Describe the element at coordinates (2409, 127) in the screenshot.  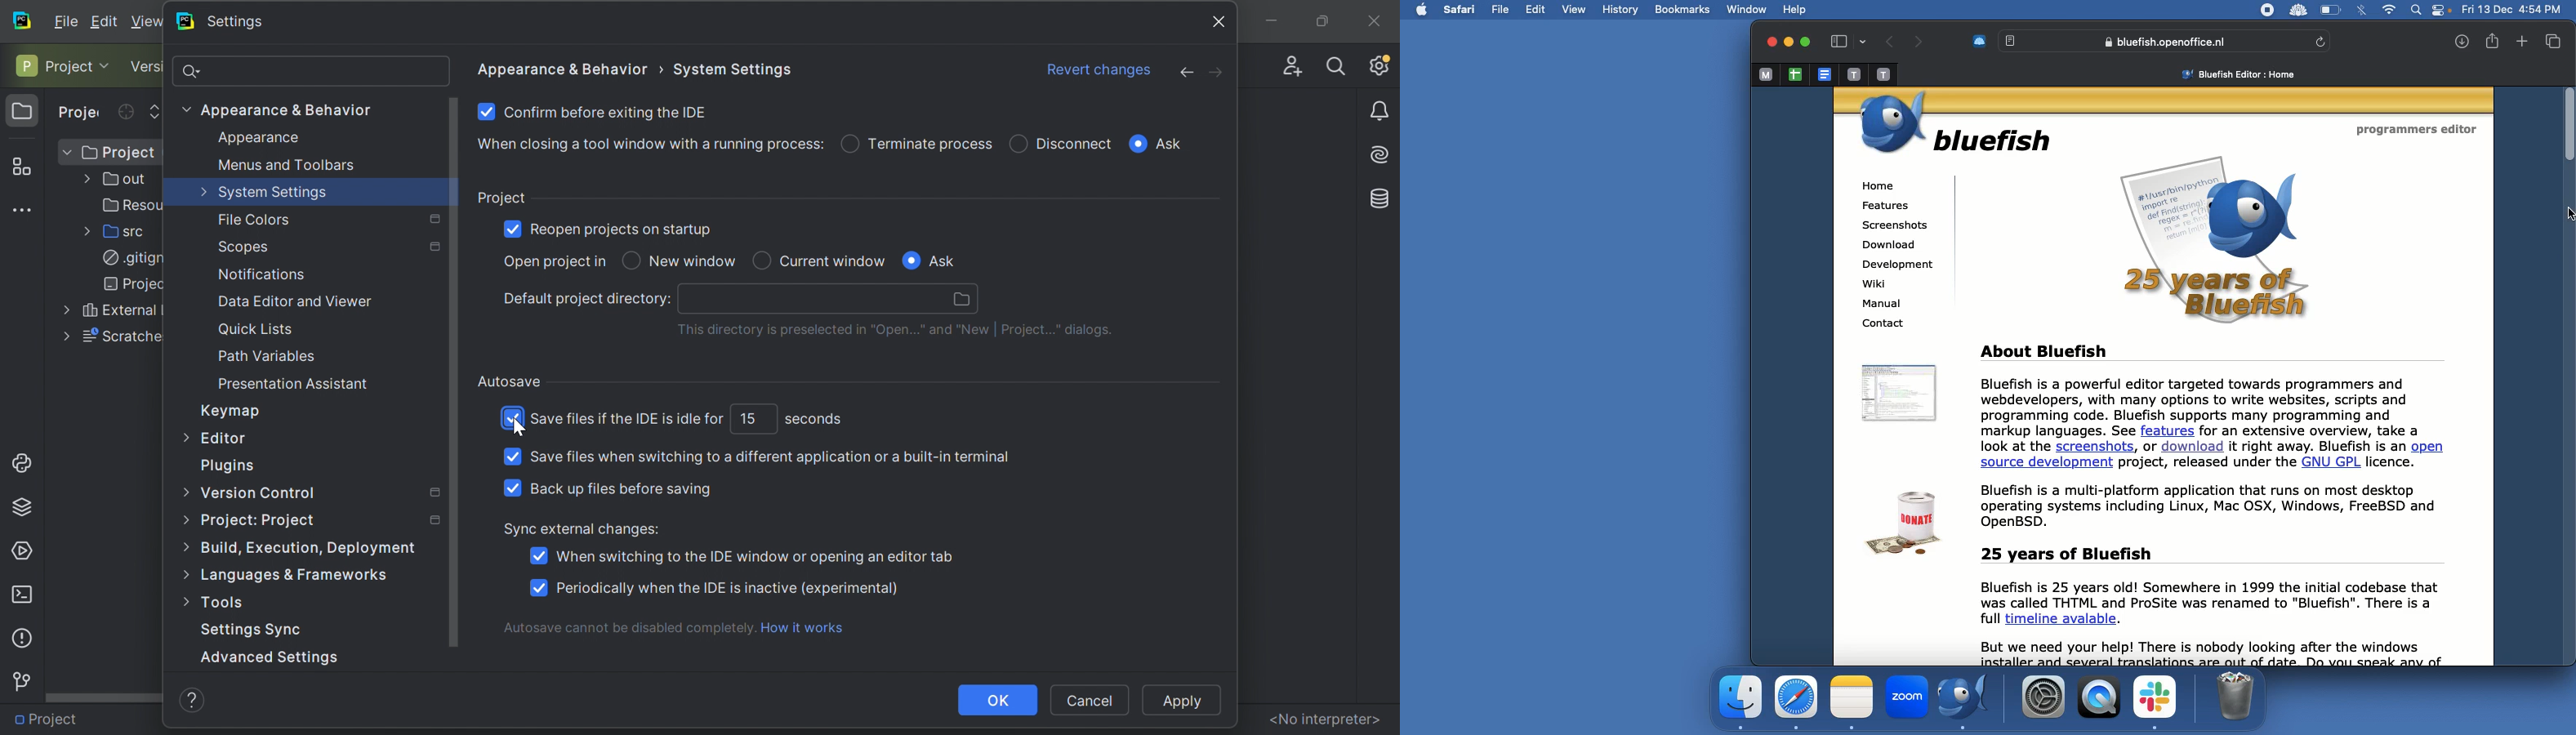
I see `Programme editor` at that location.